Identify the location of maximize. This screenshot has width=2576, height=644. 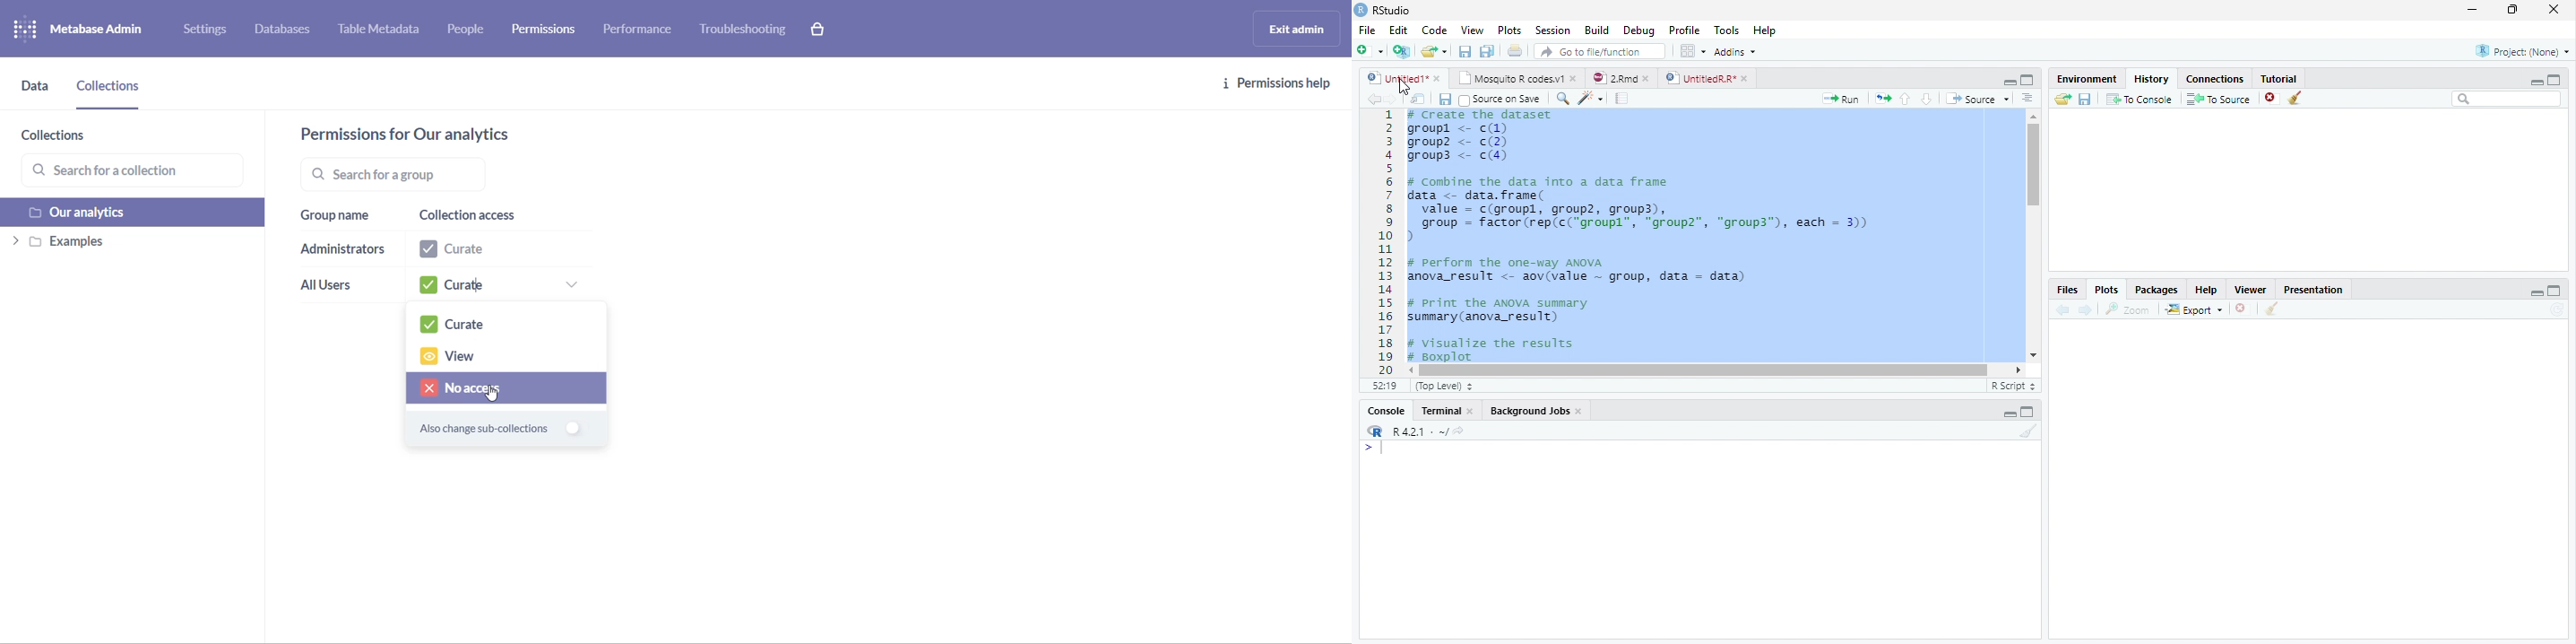
(2557, 79).